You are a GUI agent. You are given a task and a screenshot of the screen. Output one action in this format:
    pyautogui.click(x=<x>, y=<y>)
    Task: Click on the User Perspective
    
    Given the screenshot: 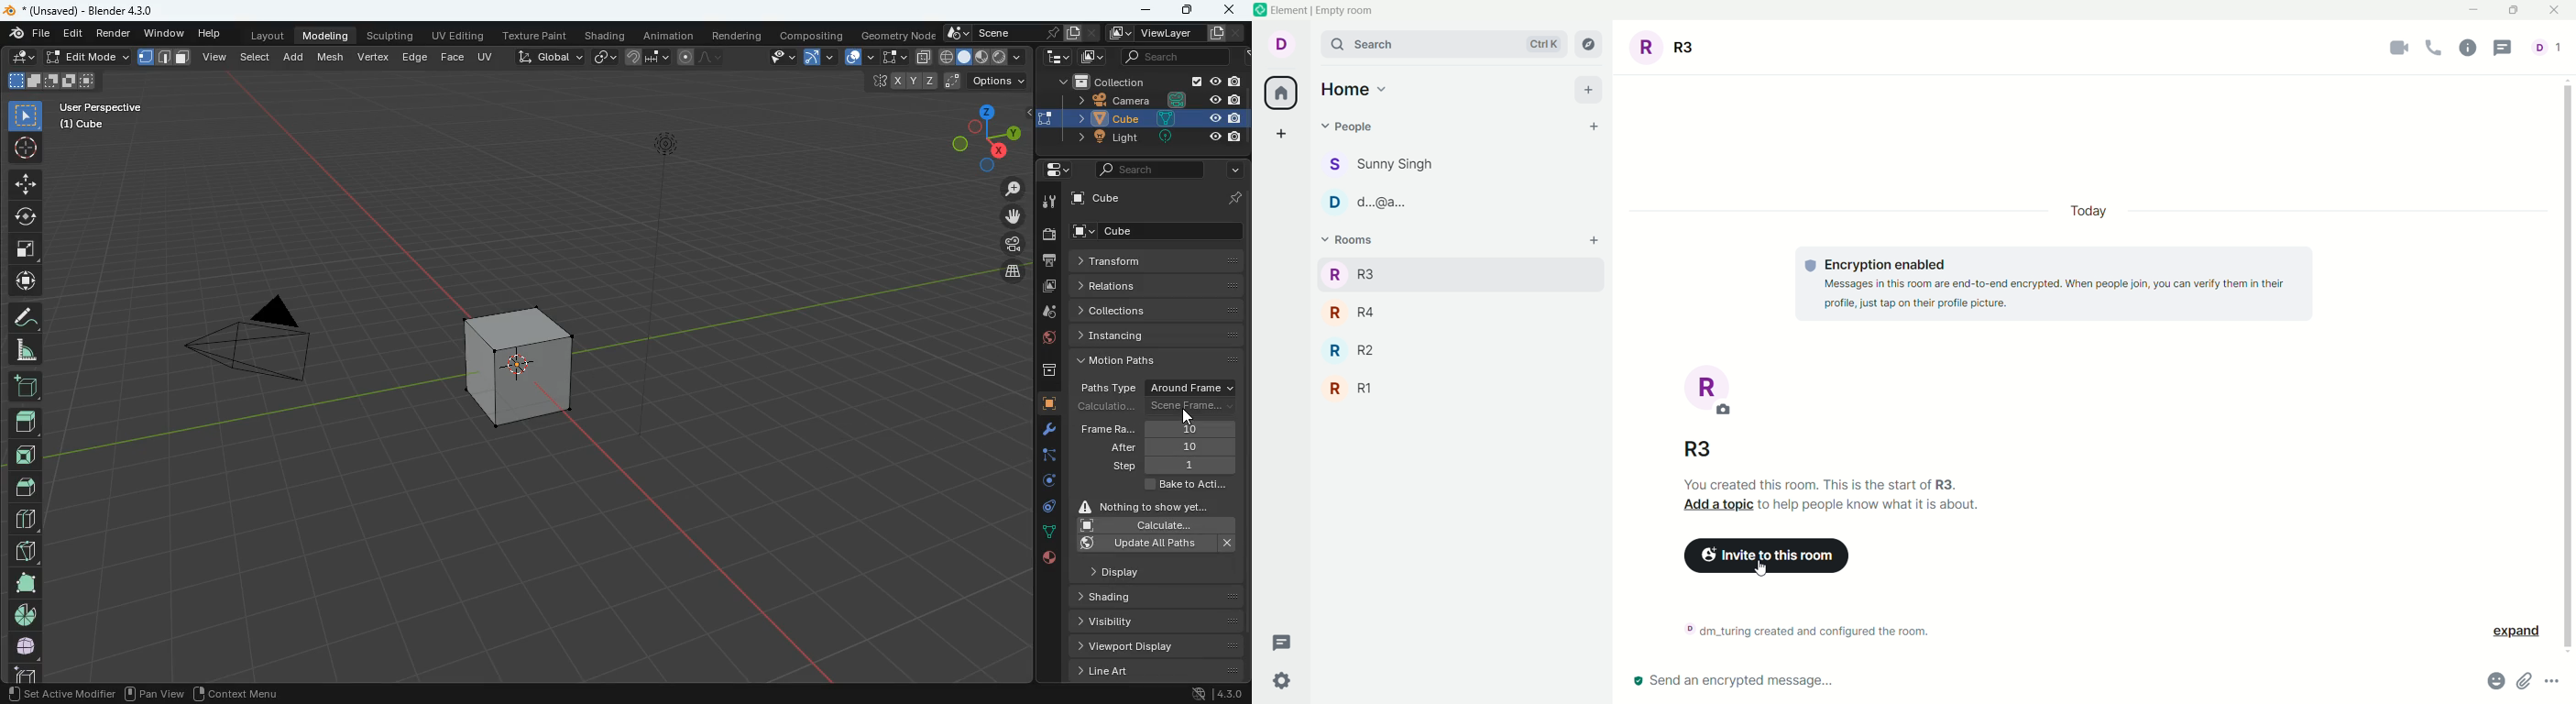 What is the action you would take?
    pyautogui.click(x=101, y=104)
    